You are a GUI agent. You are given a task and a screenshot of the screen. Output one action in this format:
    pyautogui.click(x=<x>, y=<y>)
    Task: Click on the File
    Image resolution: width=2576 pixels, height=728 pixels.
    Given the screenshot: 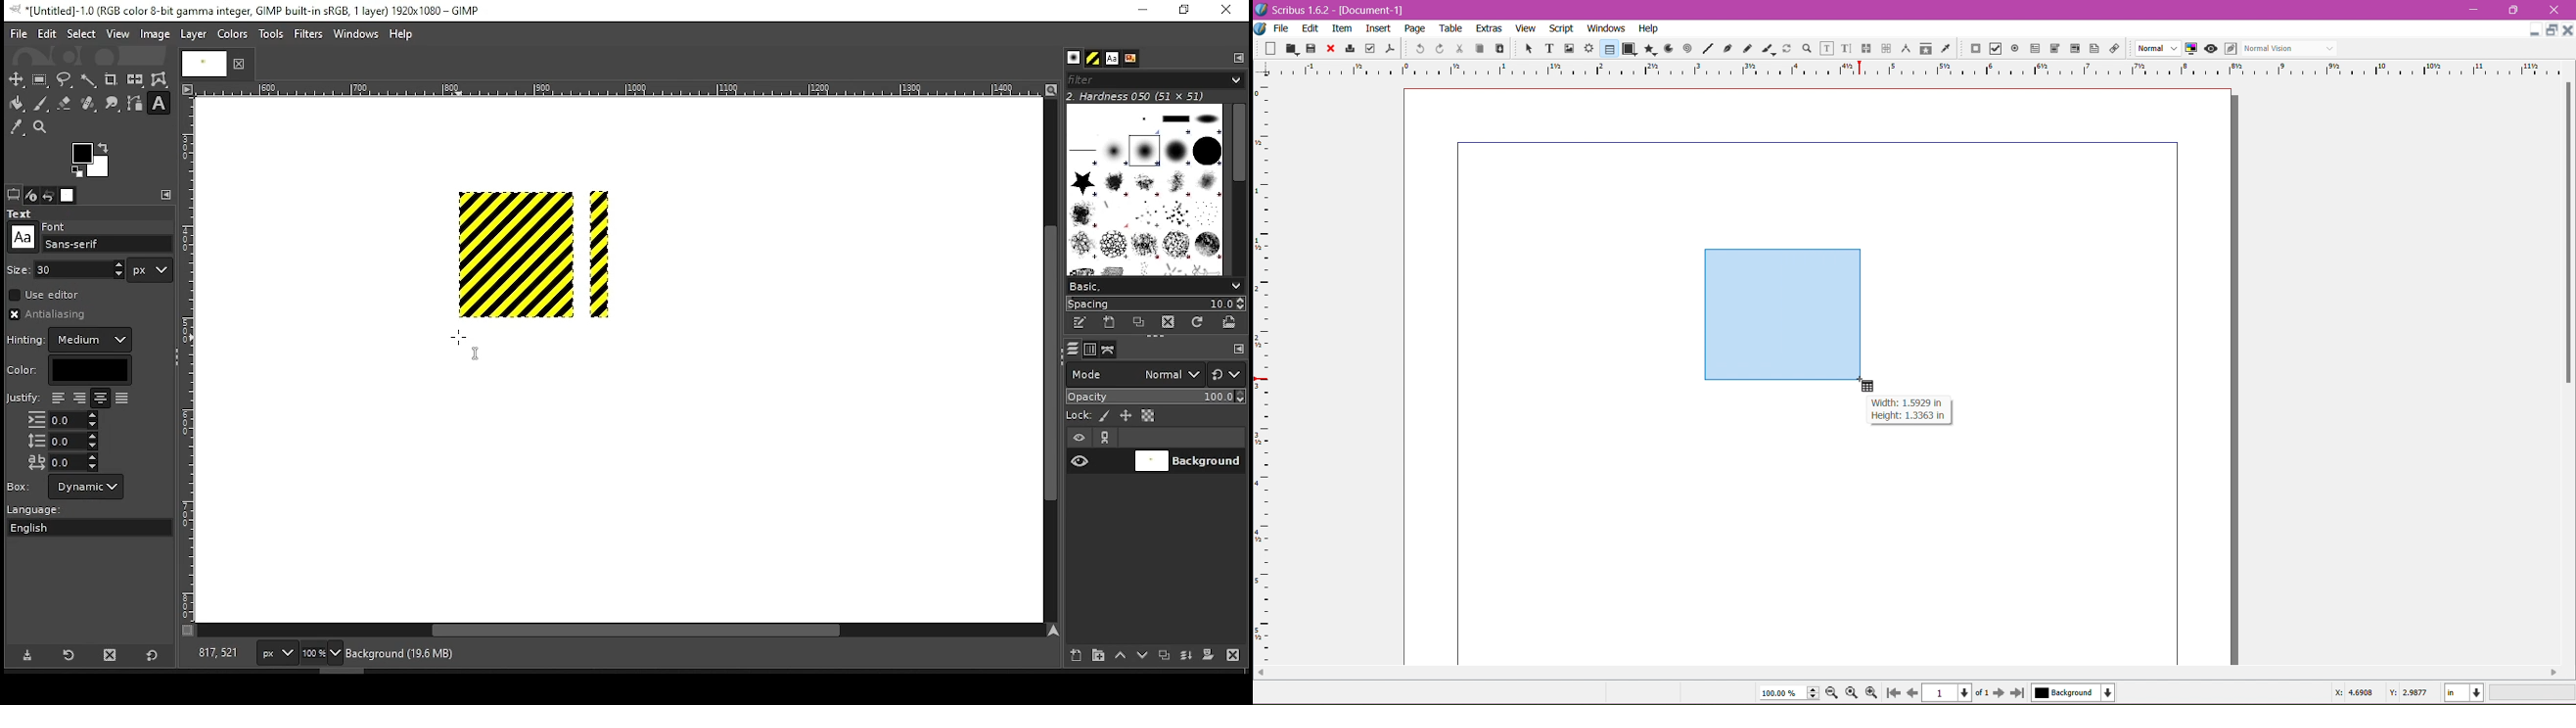 What is the action you would take?
    pyautogui.click(x=1281, y=28)
    